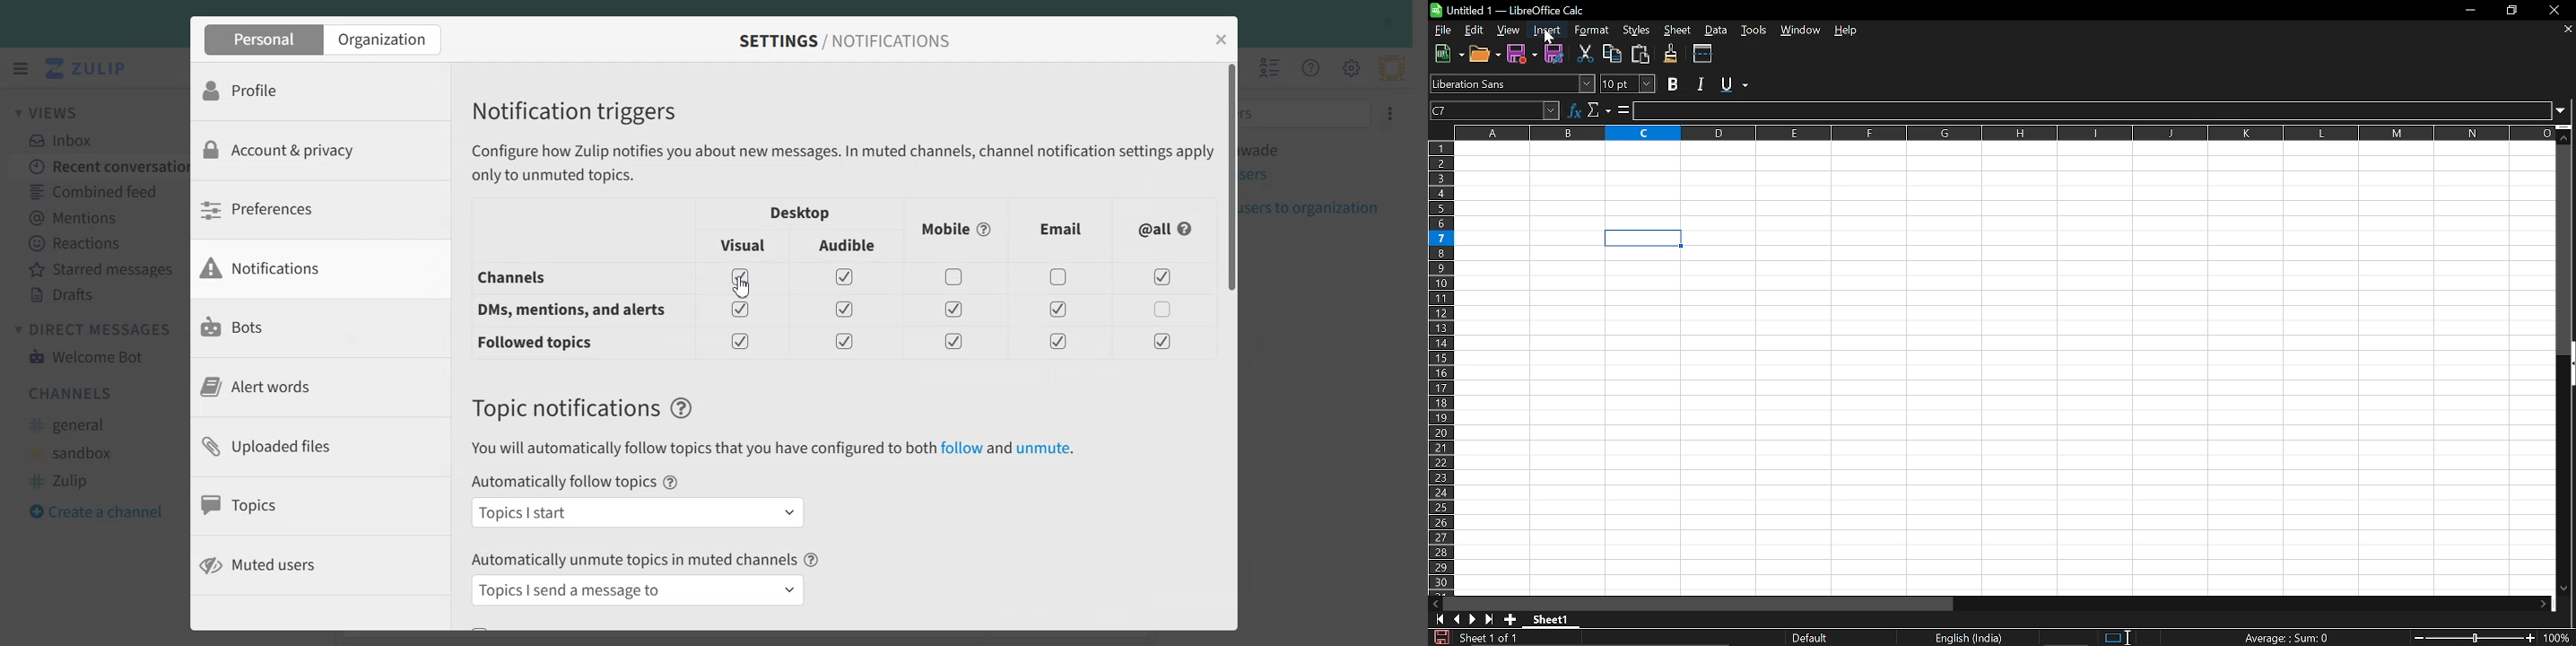 The image size is (2576, 672). What do you see at coordinates (849, 246) in the screenshot?
I see `Audible` at bounding box center [849, 246].